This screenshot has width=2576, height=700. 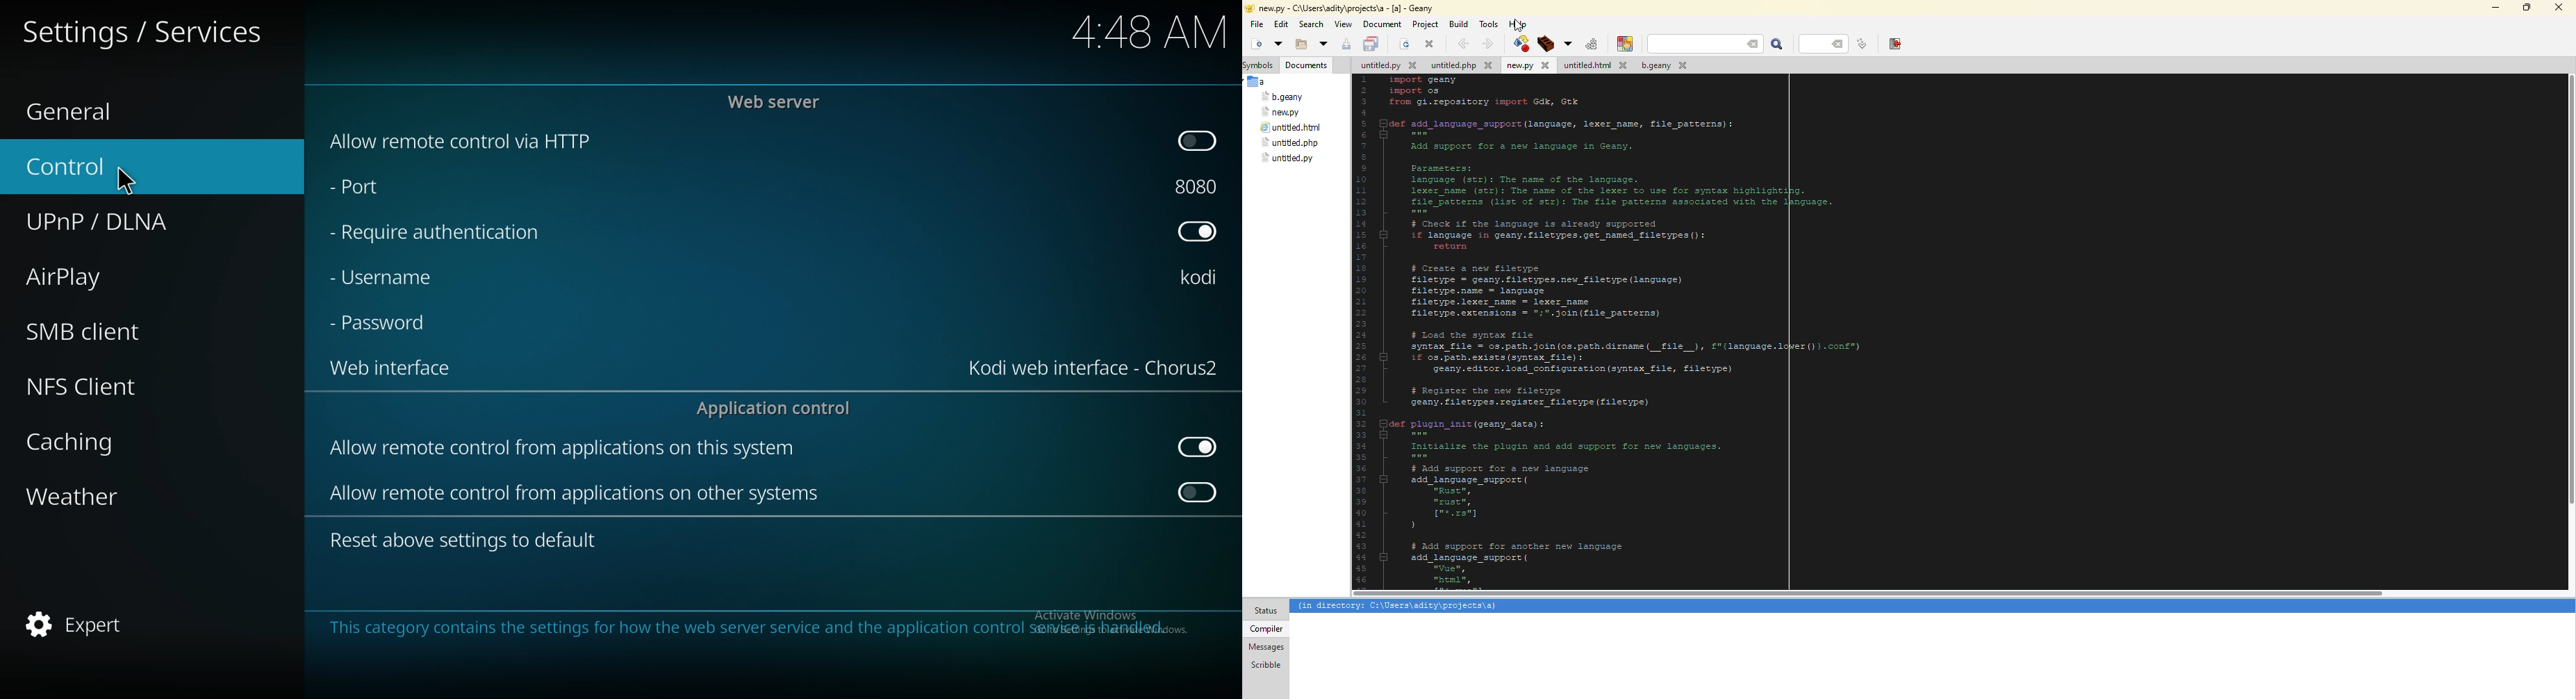 What do you see at coordinates (1265, 628) in the screenshot?
I see `compiler` at bounding box center [1265, 628].